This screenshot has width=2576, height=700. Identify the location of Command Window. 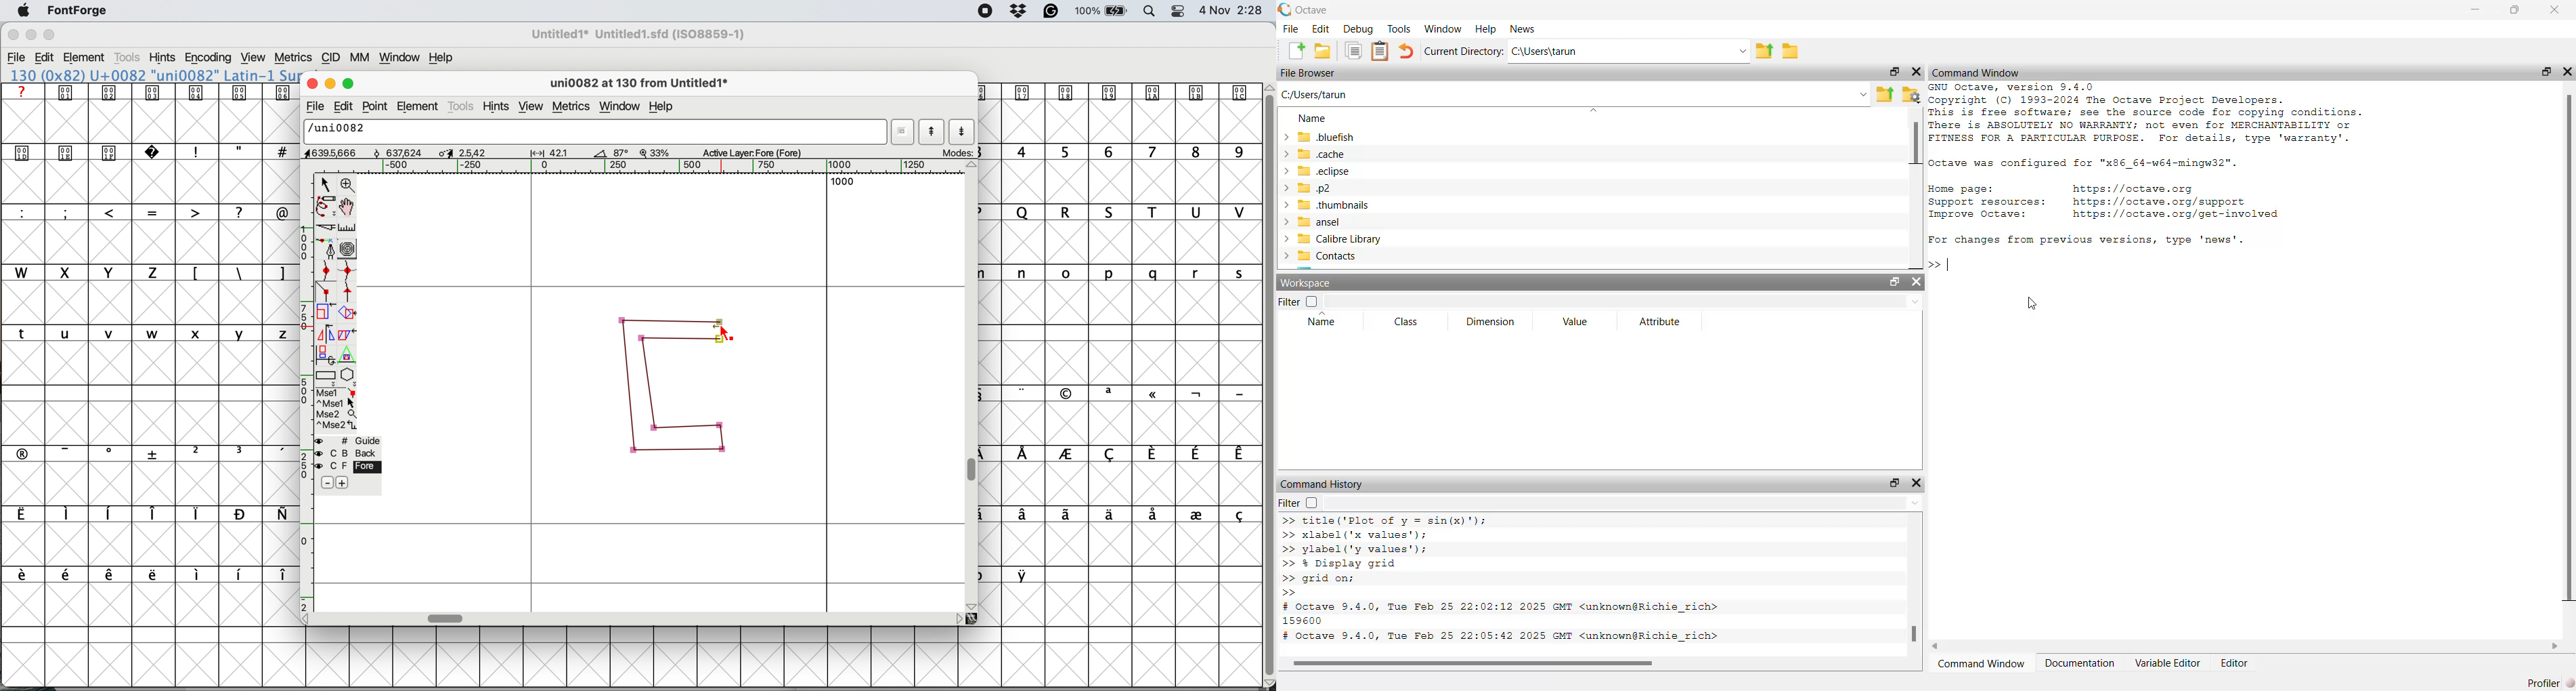
(1982, 664).